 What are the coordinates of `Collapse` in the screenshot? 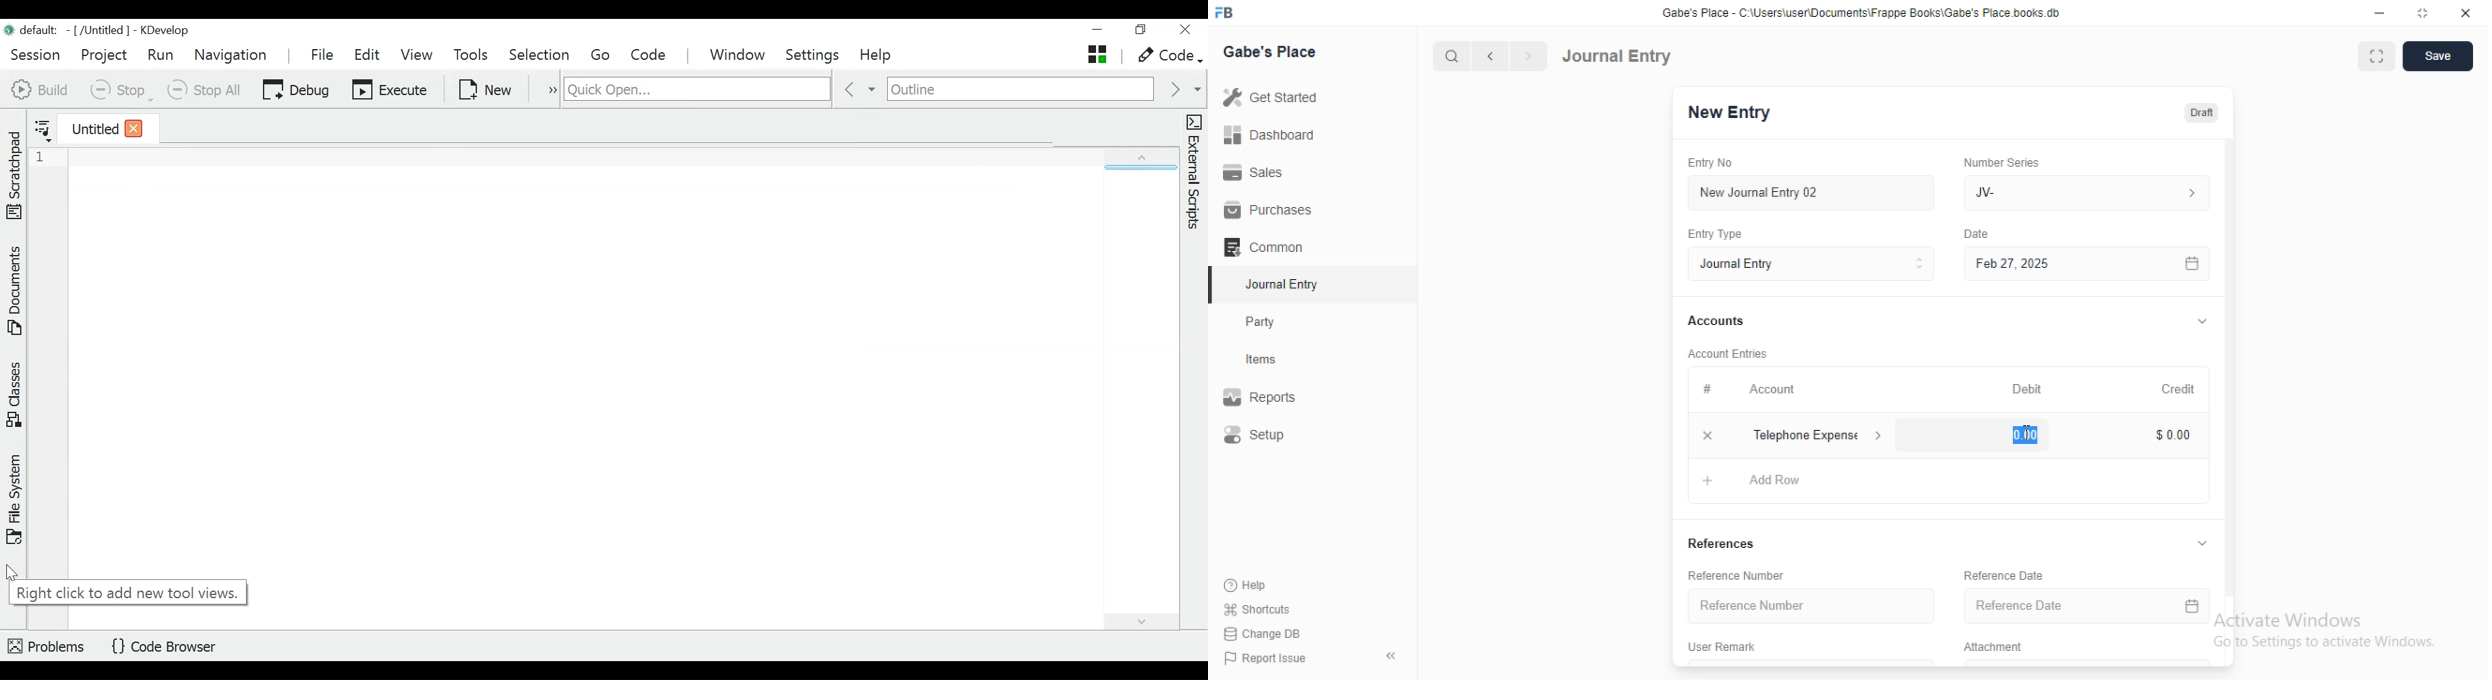 It's located at (1392, 656).